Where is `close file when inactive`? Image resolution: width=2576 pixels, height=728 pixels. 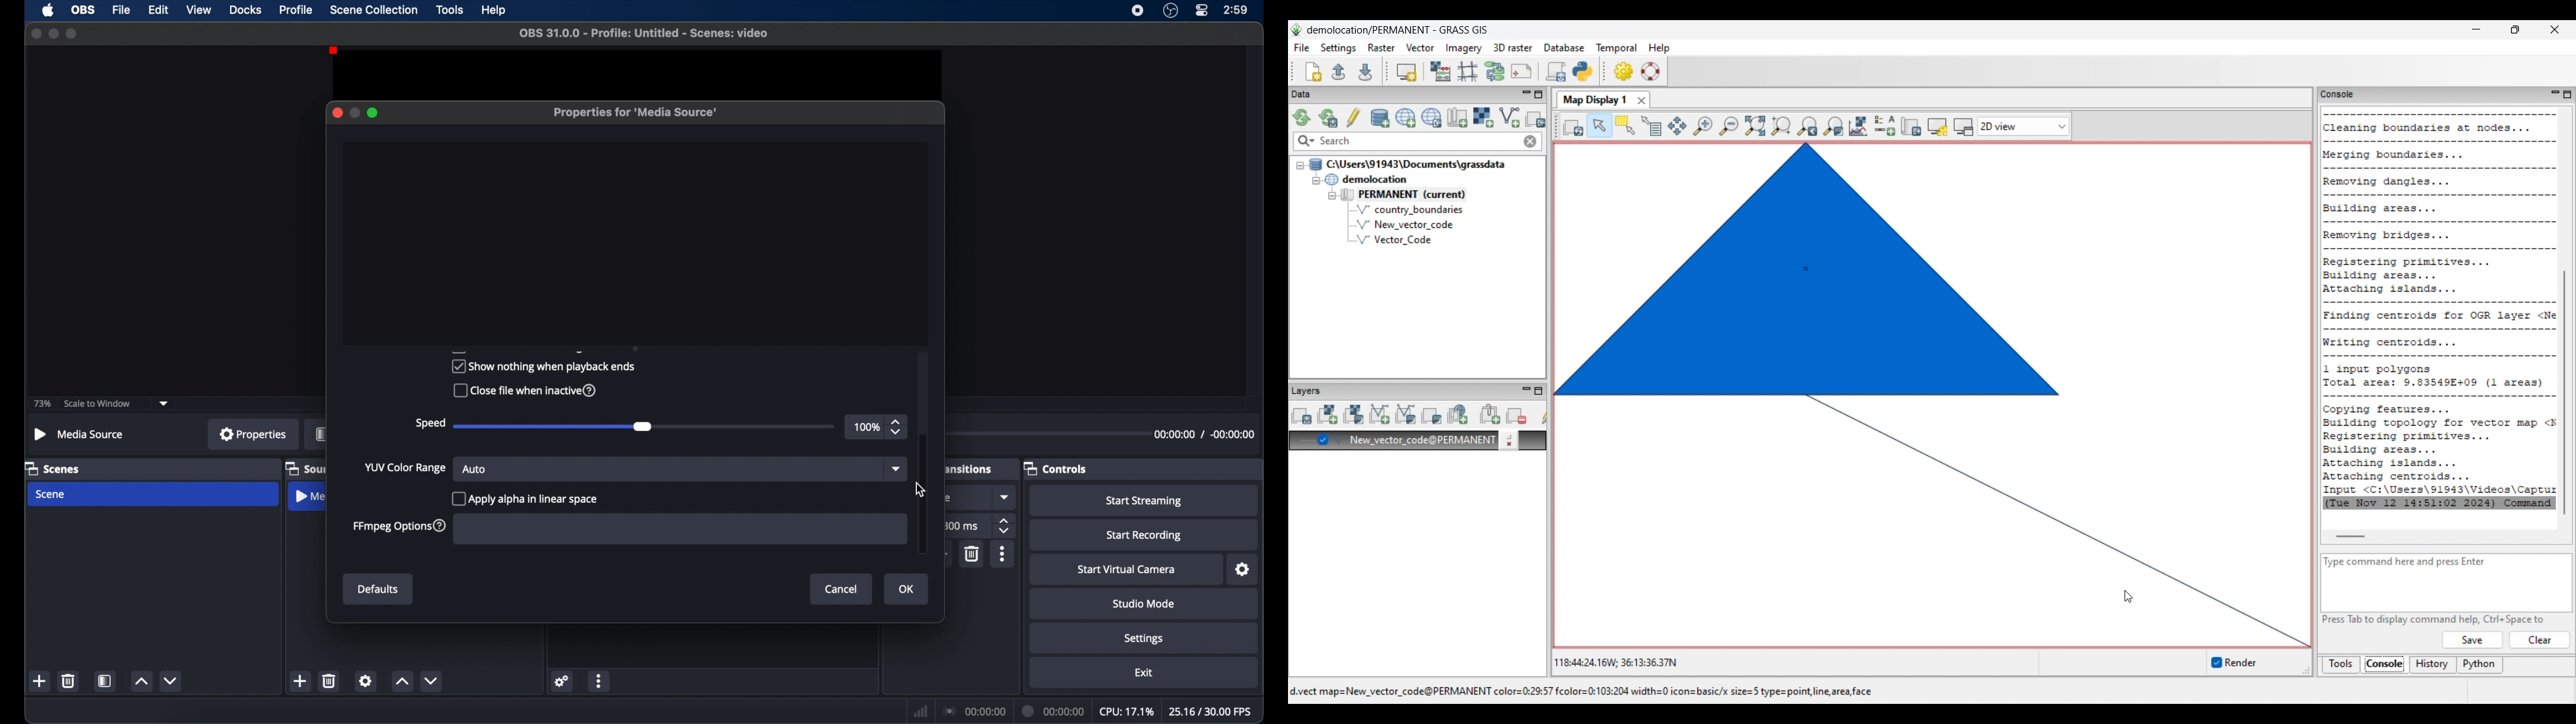 close file when inactive is located at coordinates (524, 391).